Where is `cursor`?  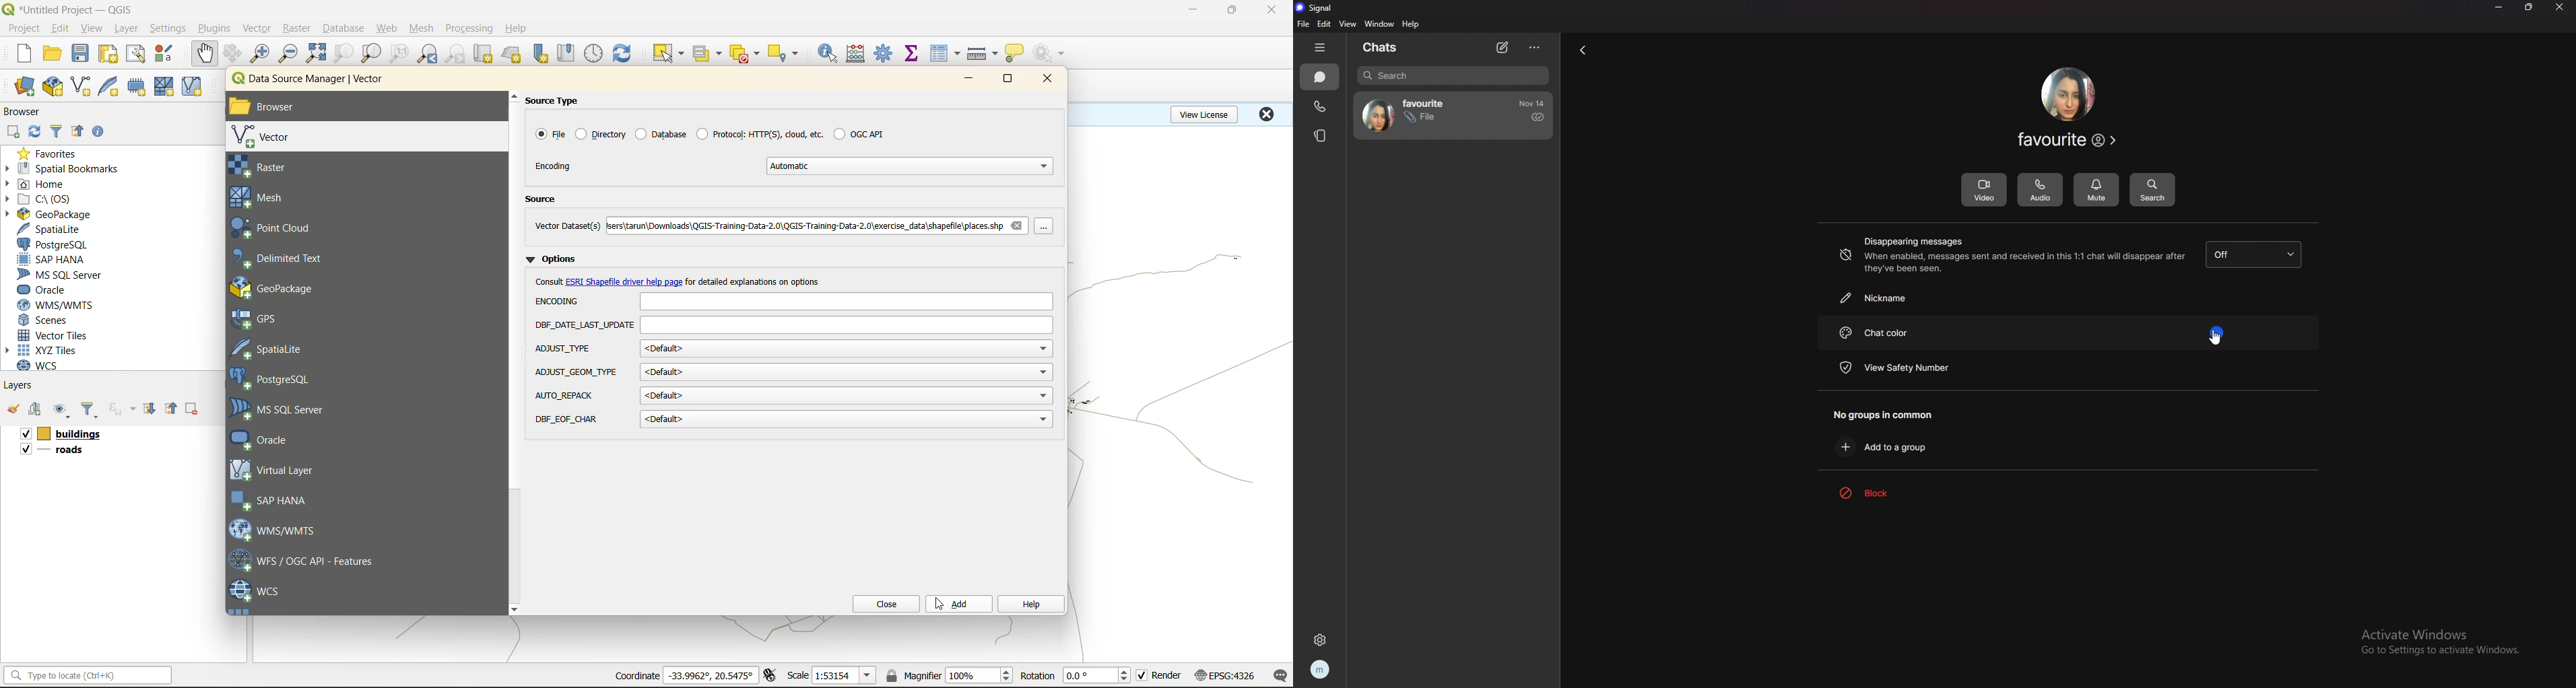 cursor is located at coordinates (2214, 339).